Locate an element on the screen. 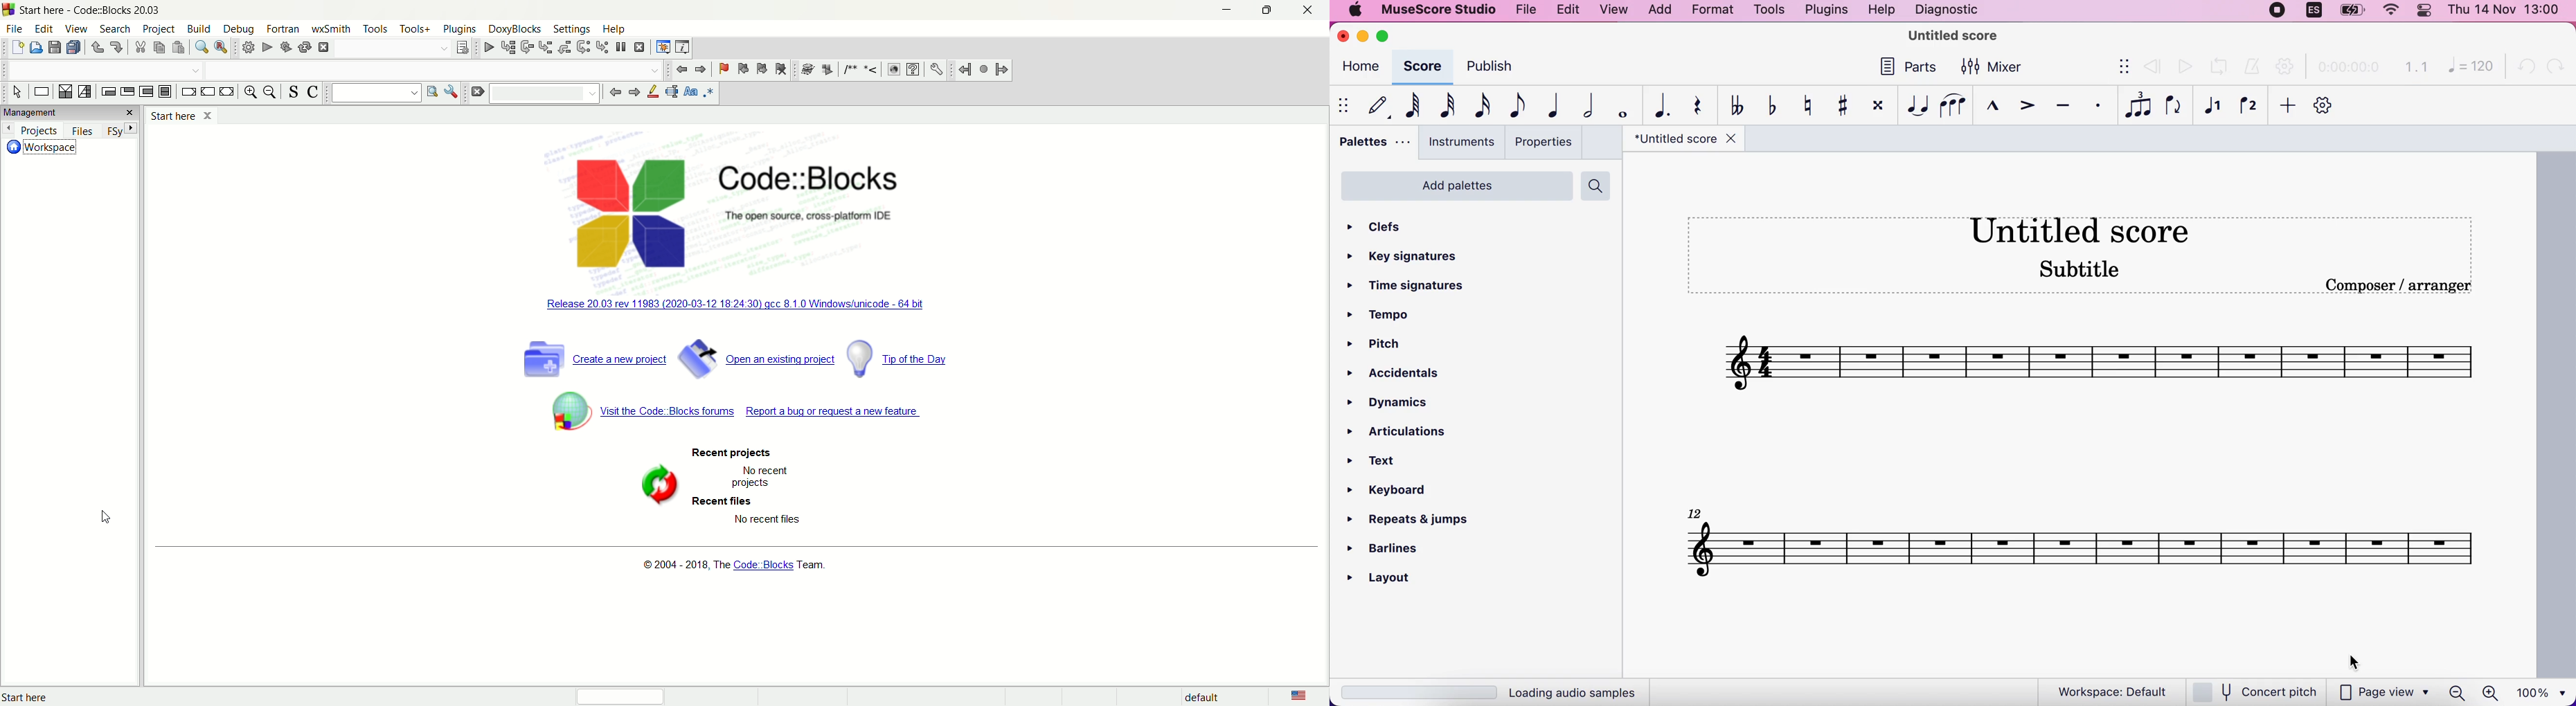  language is located at coordinates (2312, 13).